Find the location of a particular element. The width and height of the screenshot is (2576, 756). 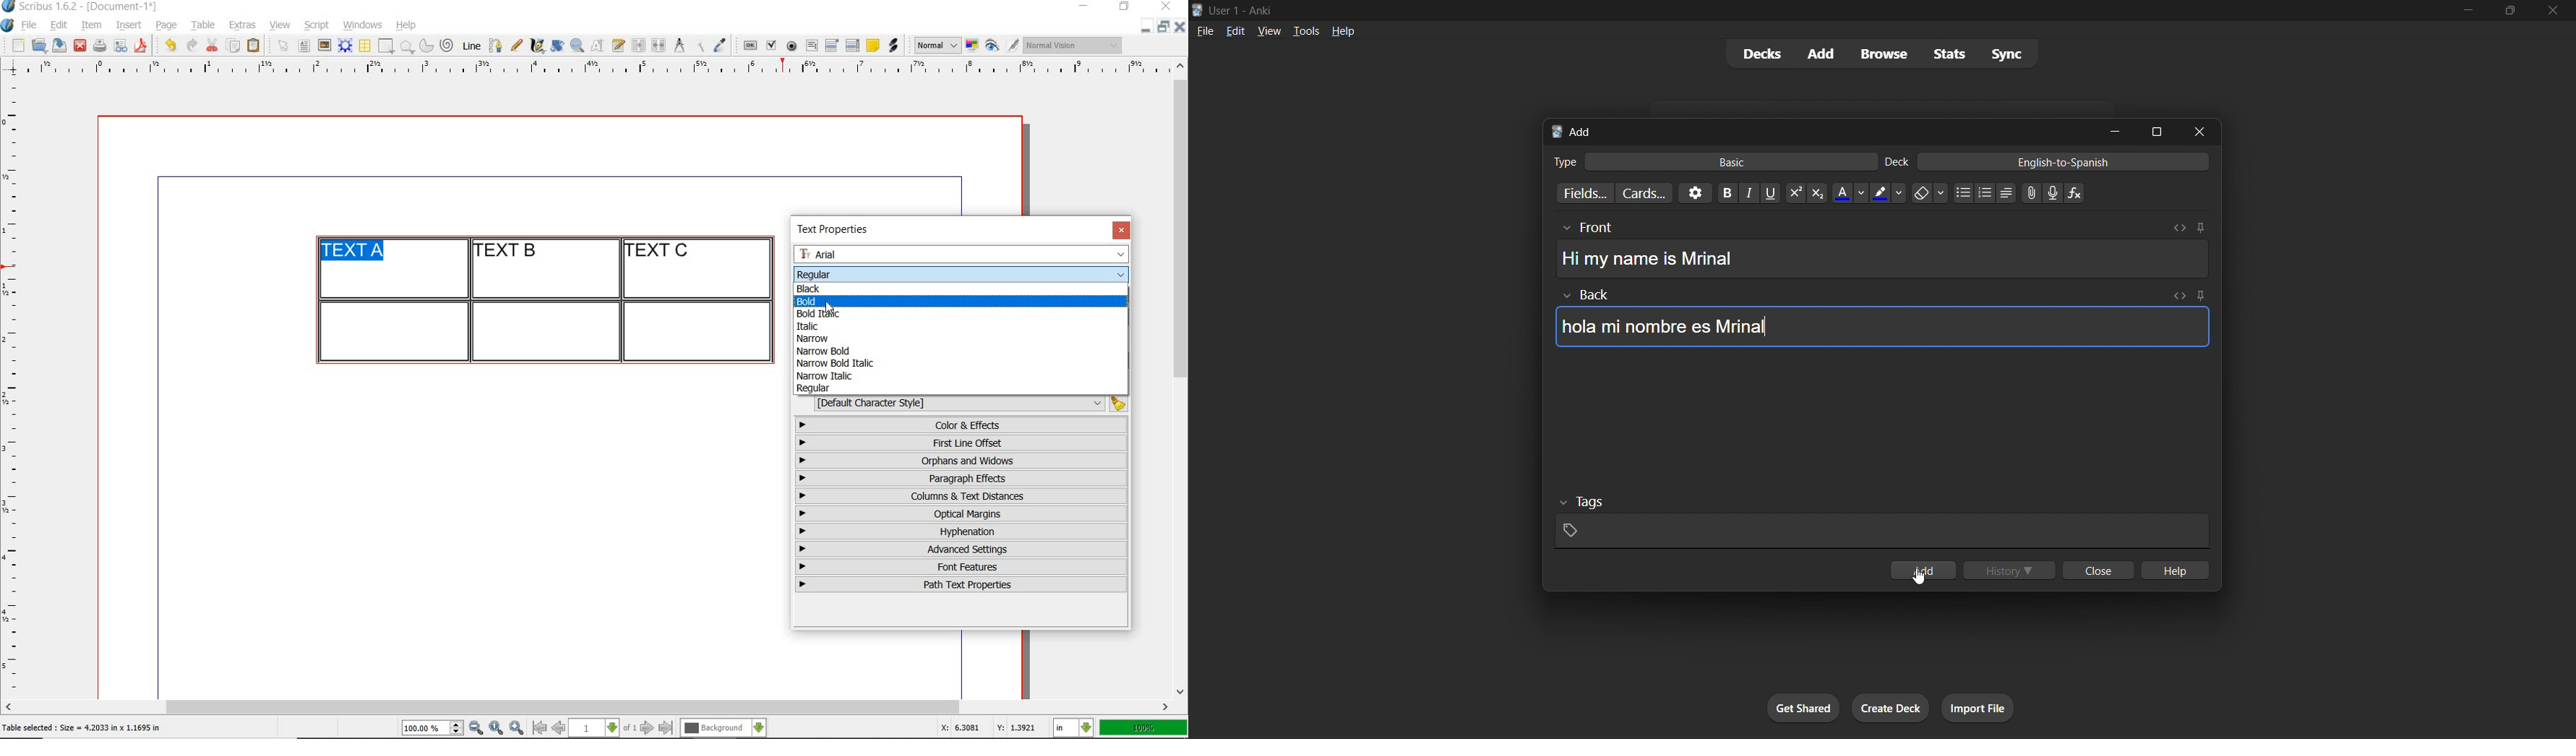

card back spanish text box is located at coordinates (1875, 317).